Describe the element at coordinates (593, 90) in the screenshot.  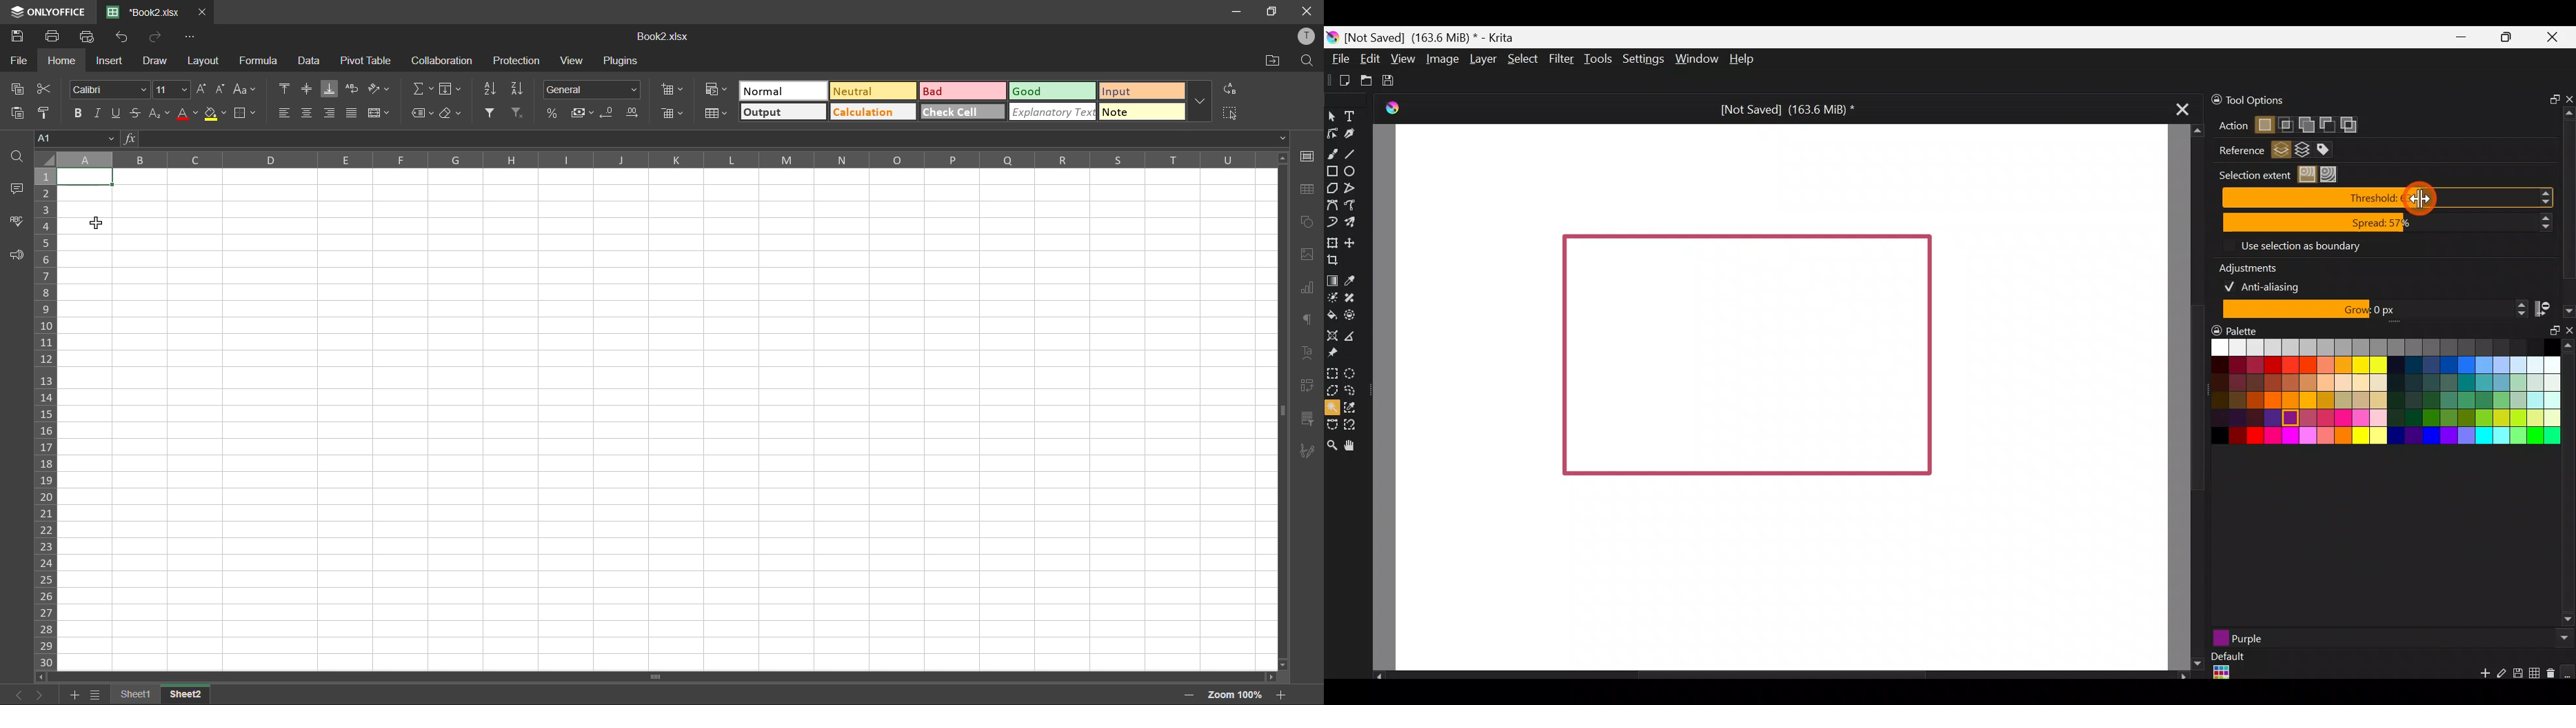
I see `number format` at that location.